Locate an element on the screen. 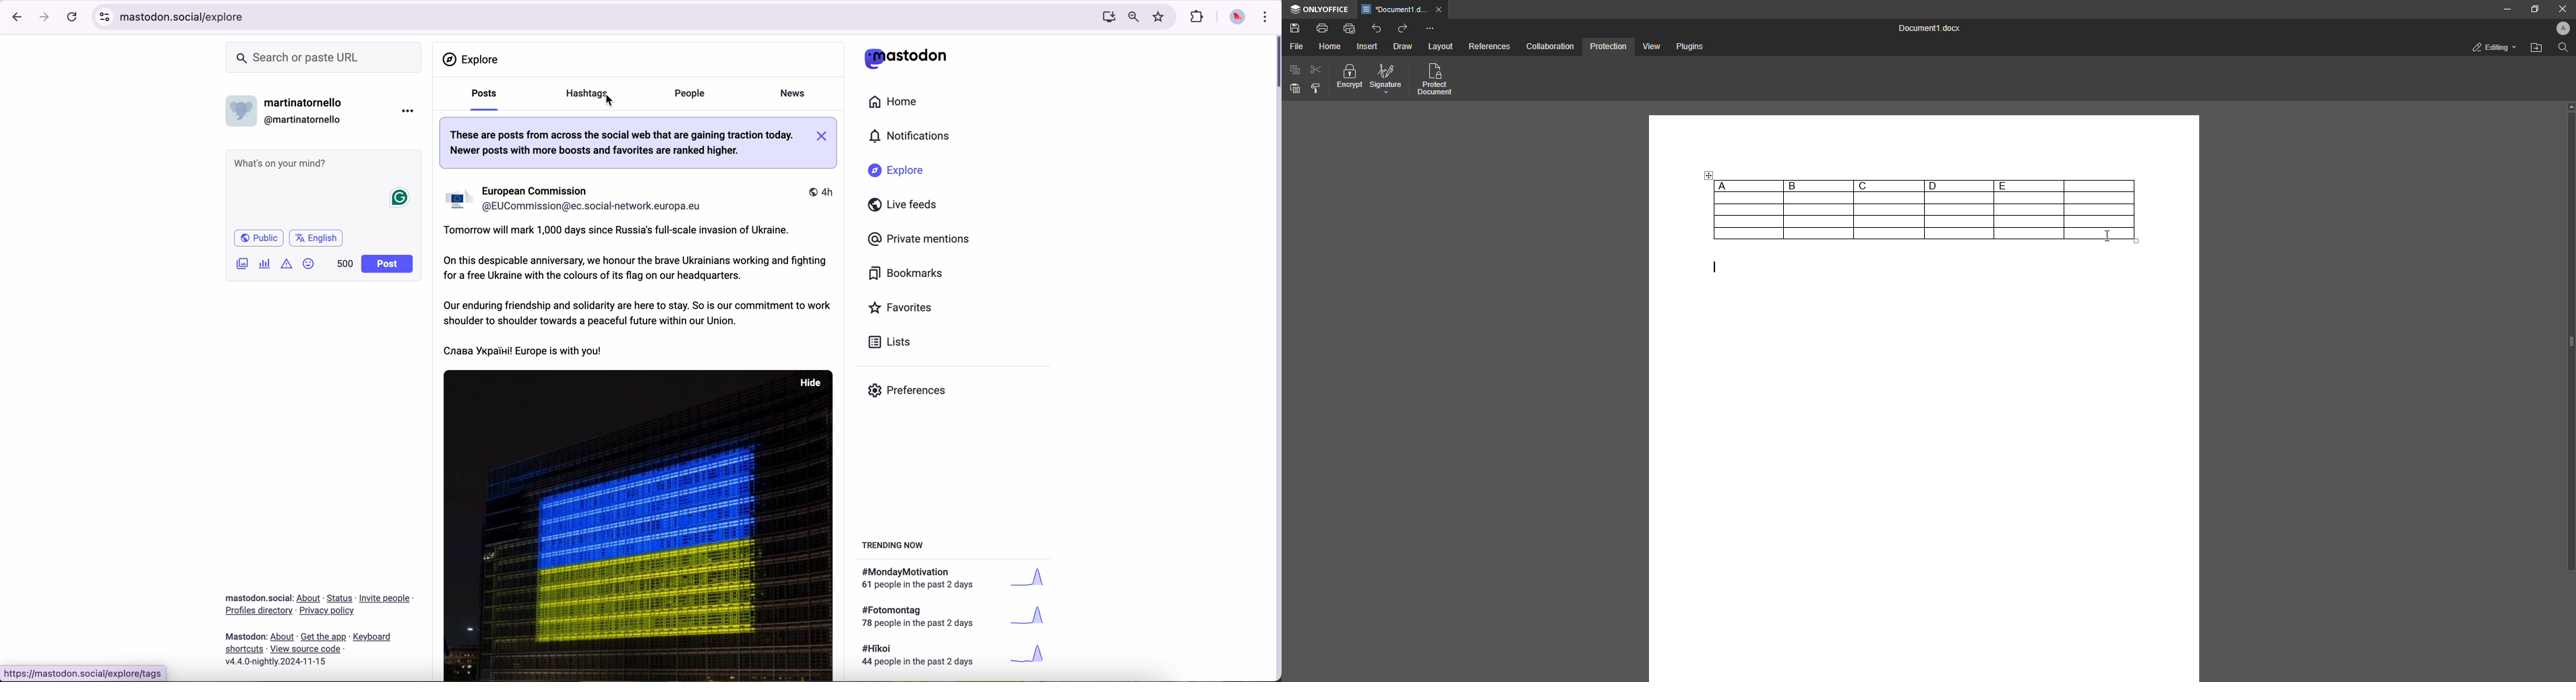 Image resolution: width=2576 pixels, height=700 pixels. close is located at coordinates (824, 137).